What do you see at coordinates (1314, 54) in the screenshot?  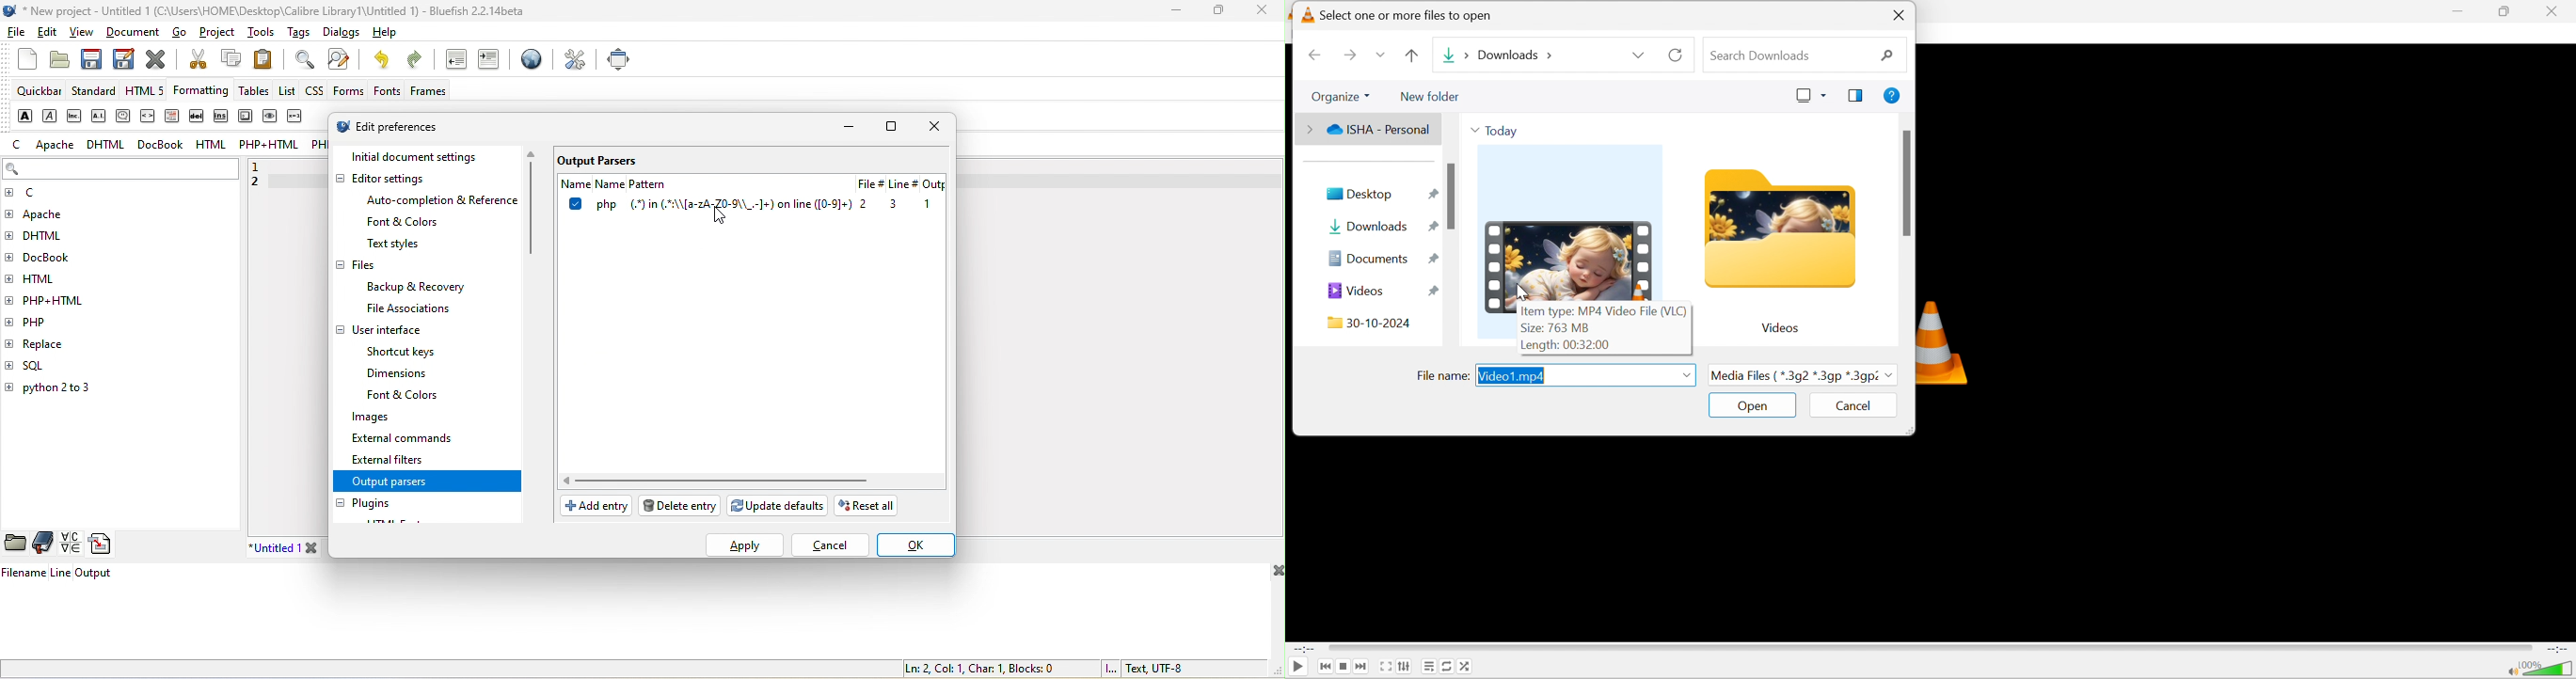 I see `Back` at bounding box center [1314, 54].